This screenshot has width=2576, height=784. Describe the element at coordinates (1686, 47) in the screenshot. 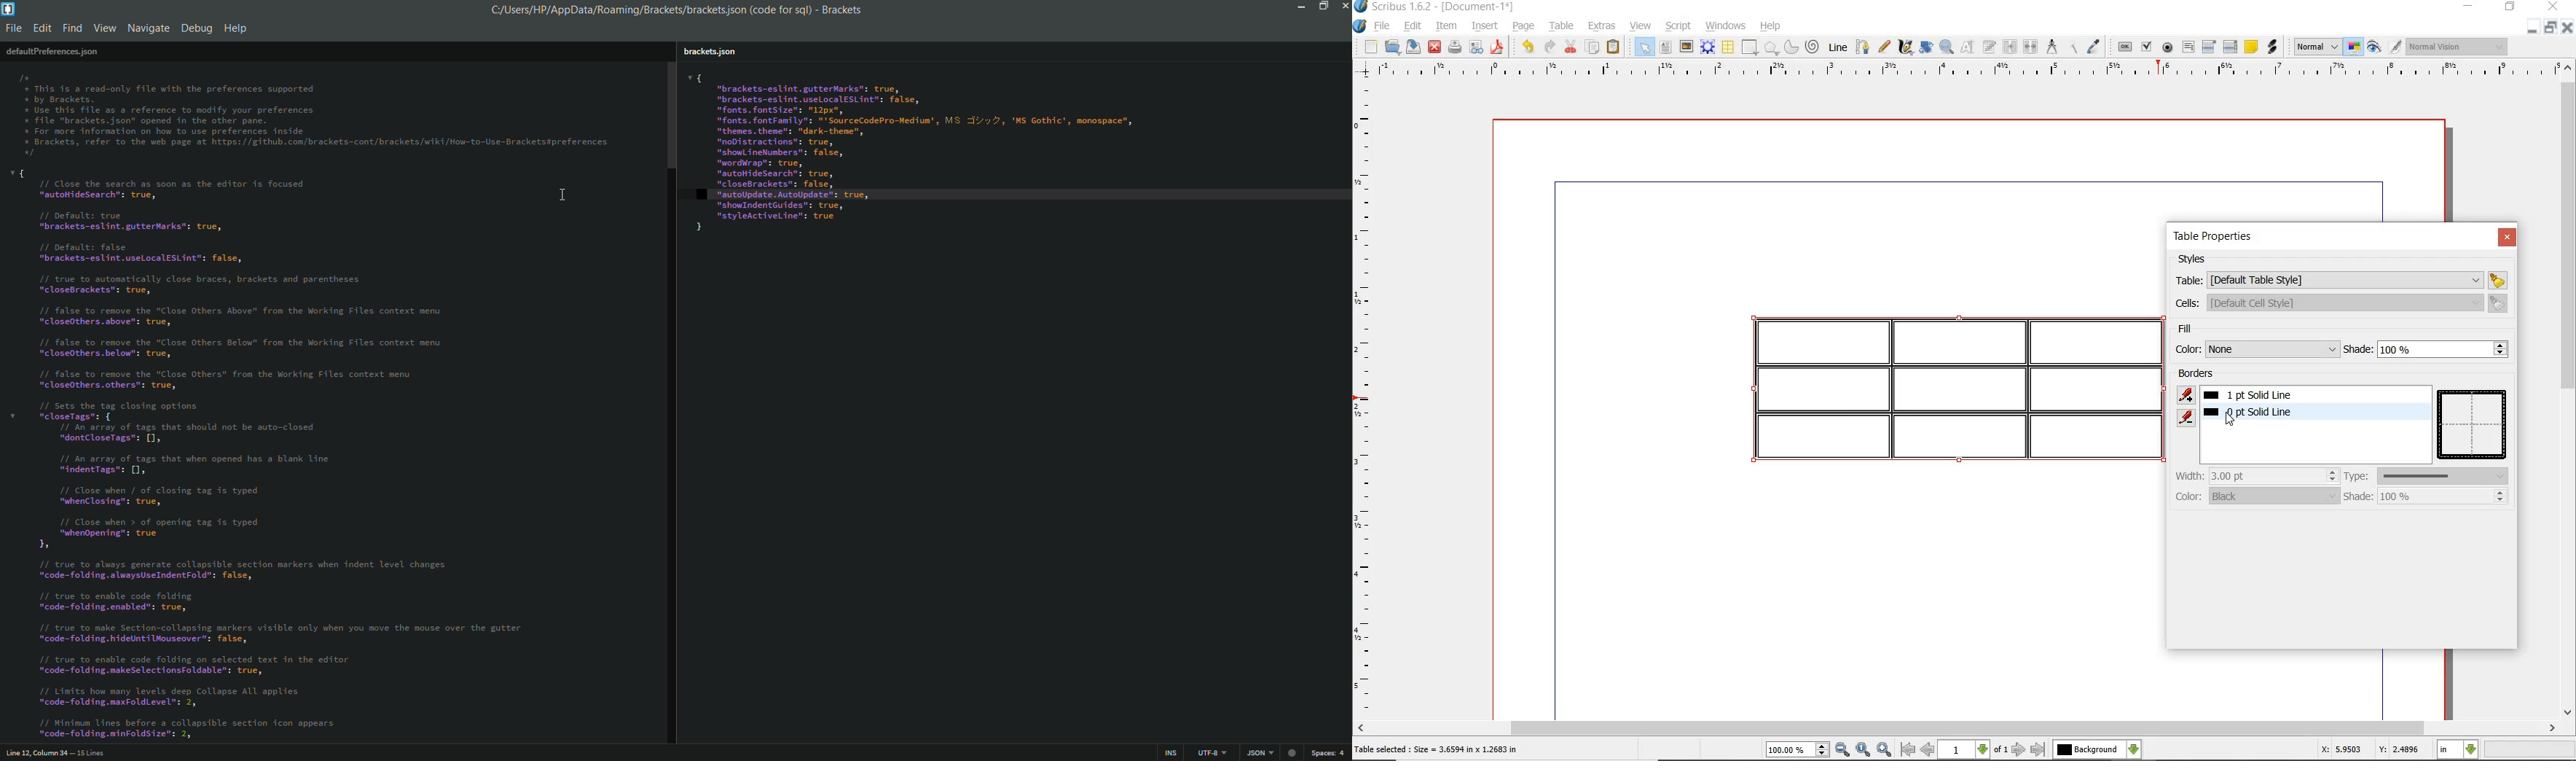

I see `image frame` at that location.